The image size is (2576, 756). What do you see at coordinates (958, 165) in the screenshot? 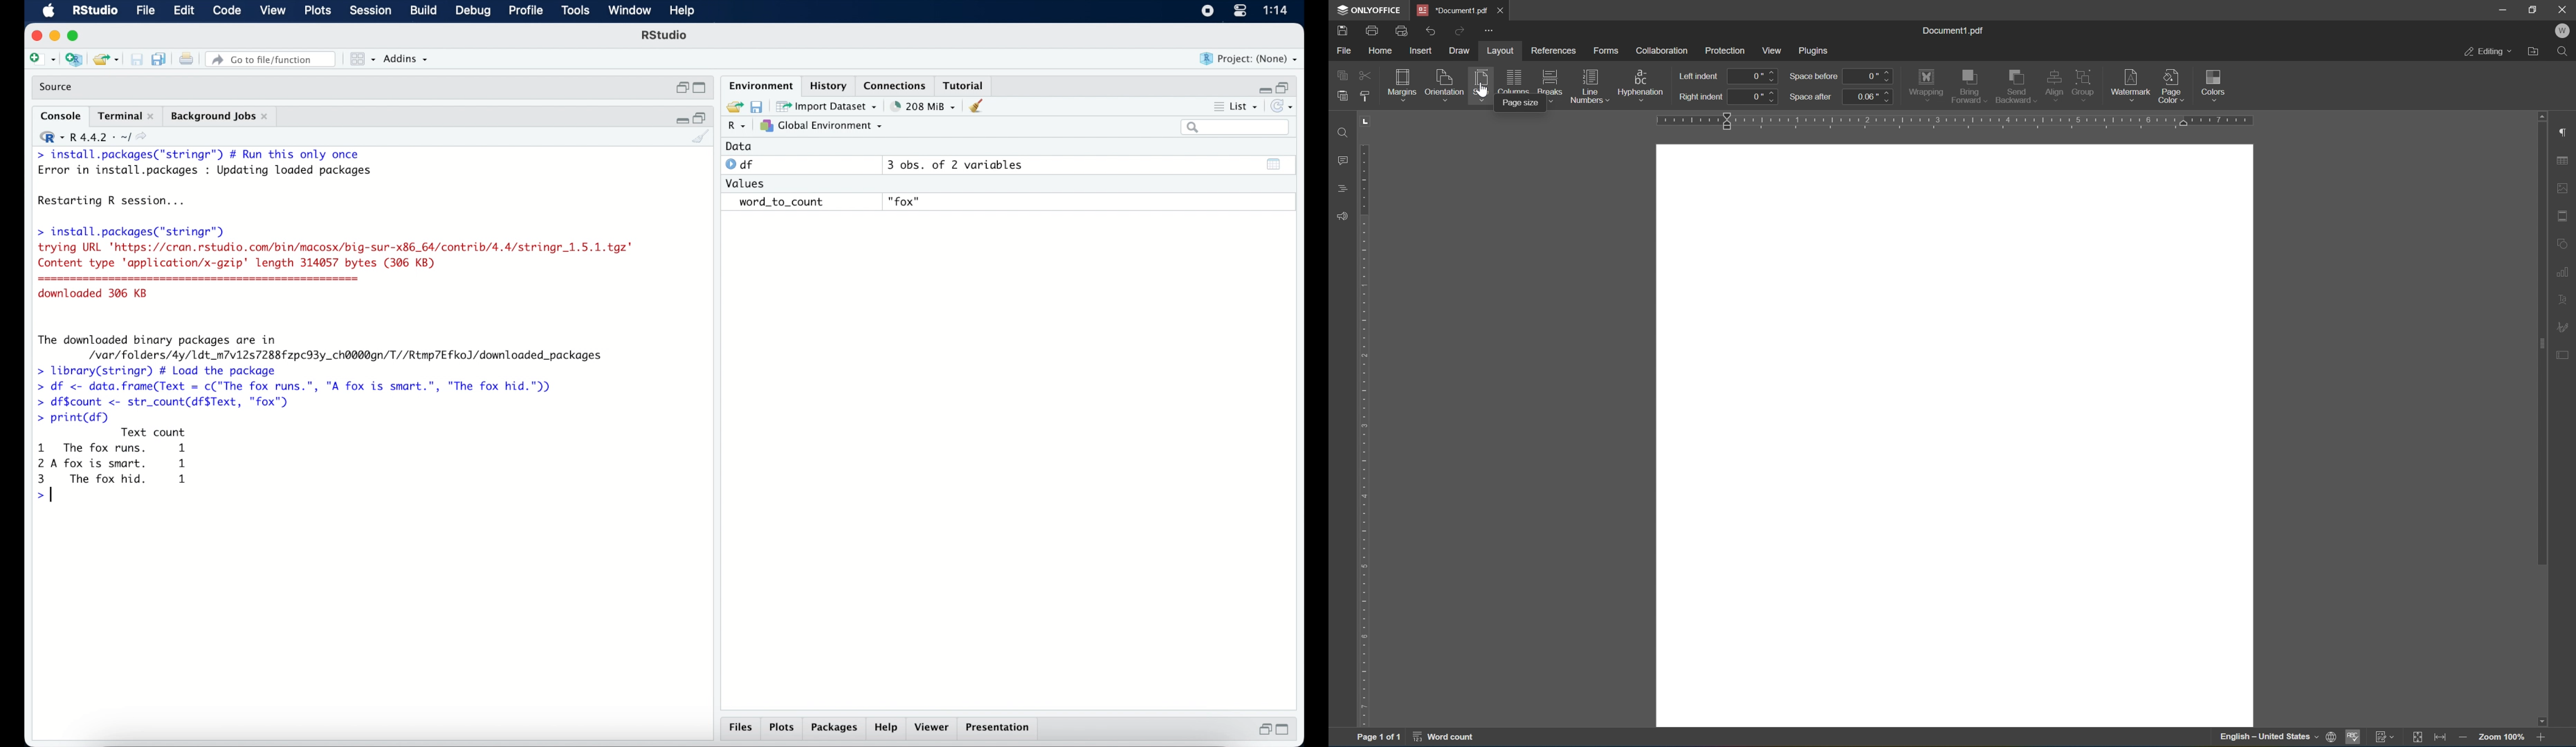
I see `3 obs, of 1 variable` at bounding box center [958, 165].